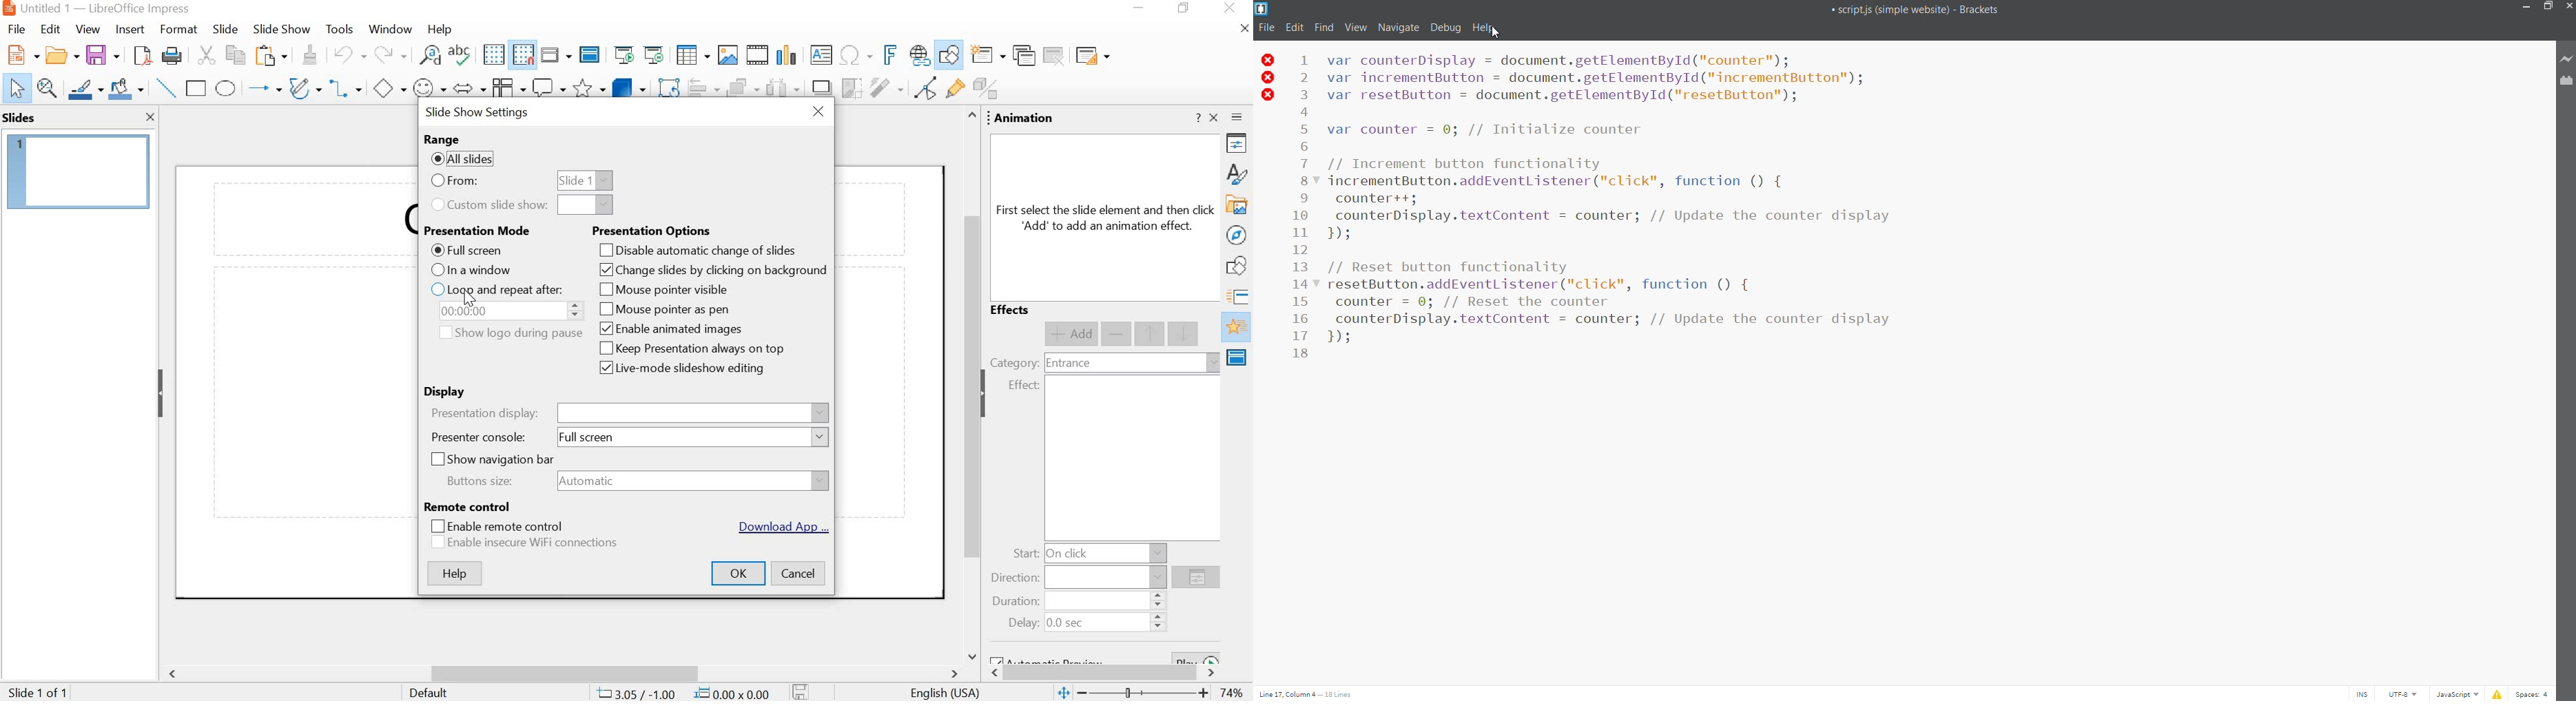 This screenshot has width=2576, height=728. I want to click on entrance, so click(1068, 364).